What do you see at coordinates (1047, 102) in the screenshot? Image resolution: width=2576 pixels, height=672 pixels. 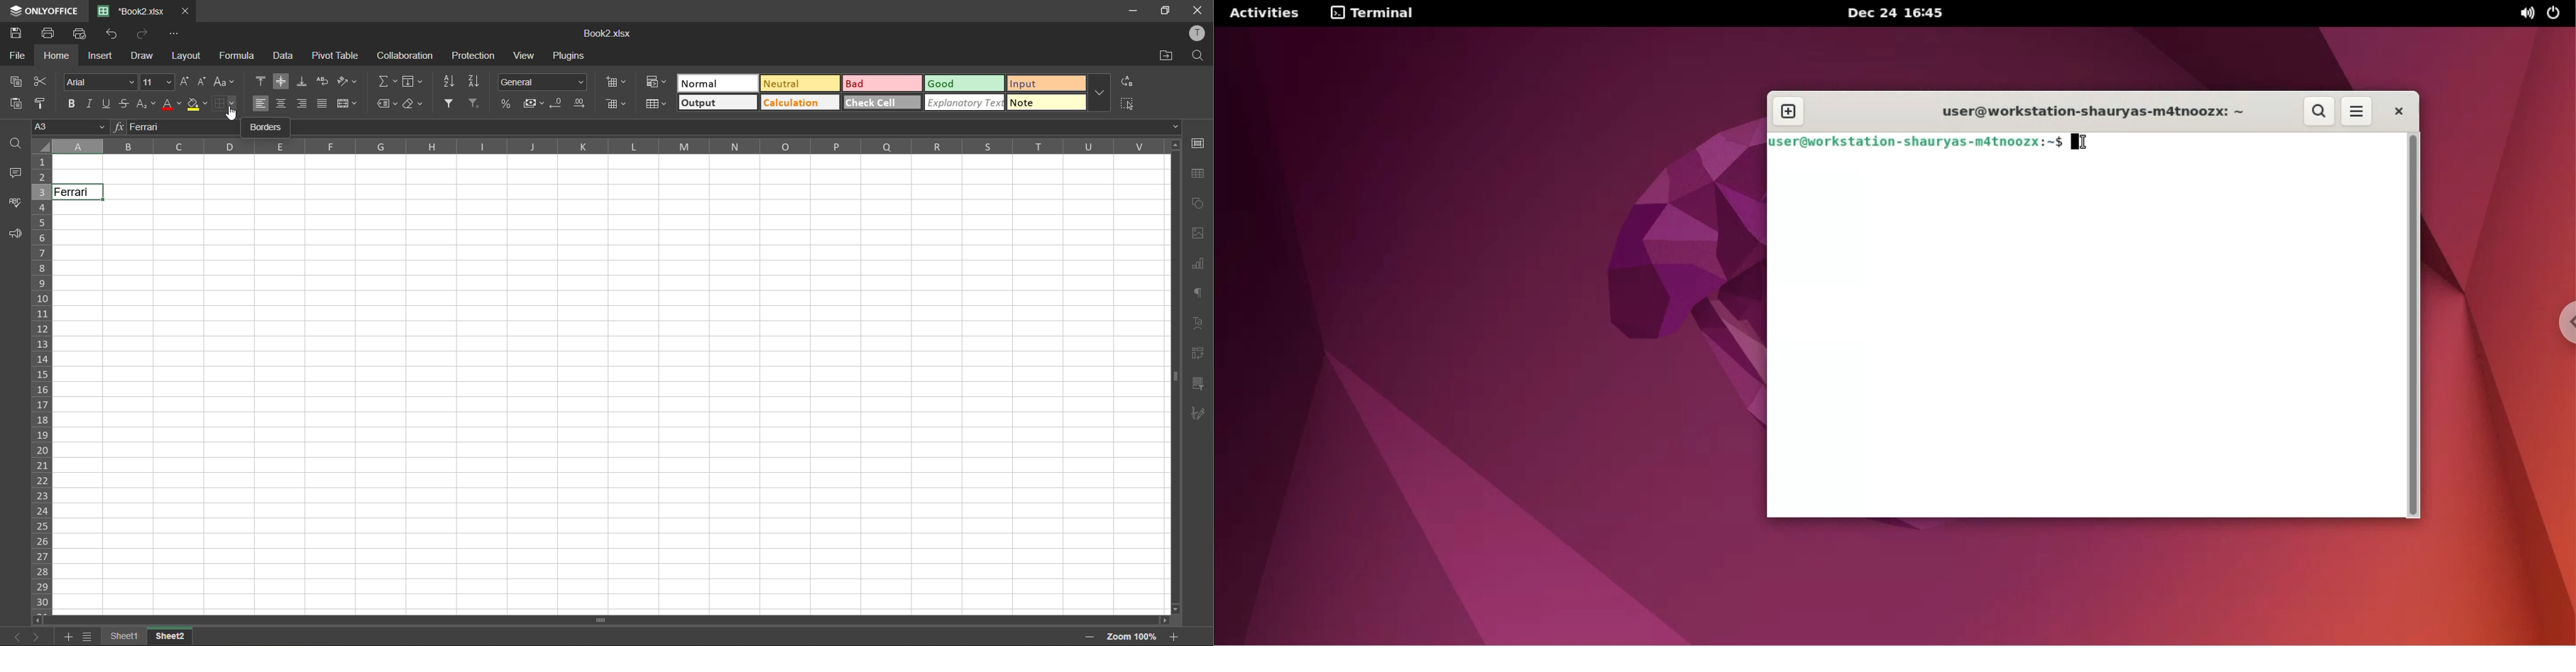 I see `note` at bounding box center [1047, 102].